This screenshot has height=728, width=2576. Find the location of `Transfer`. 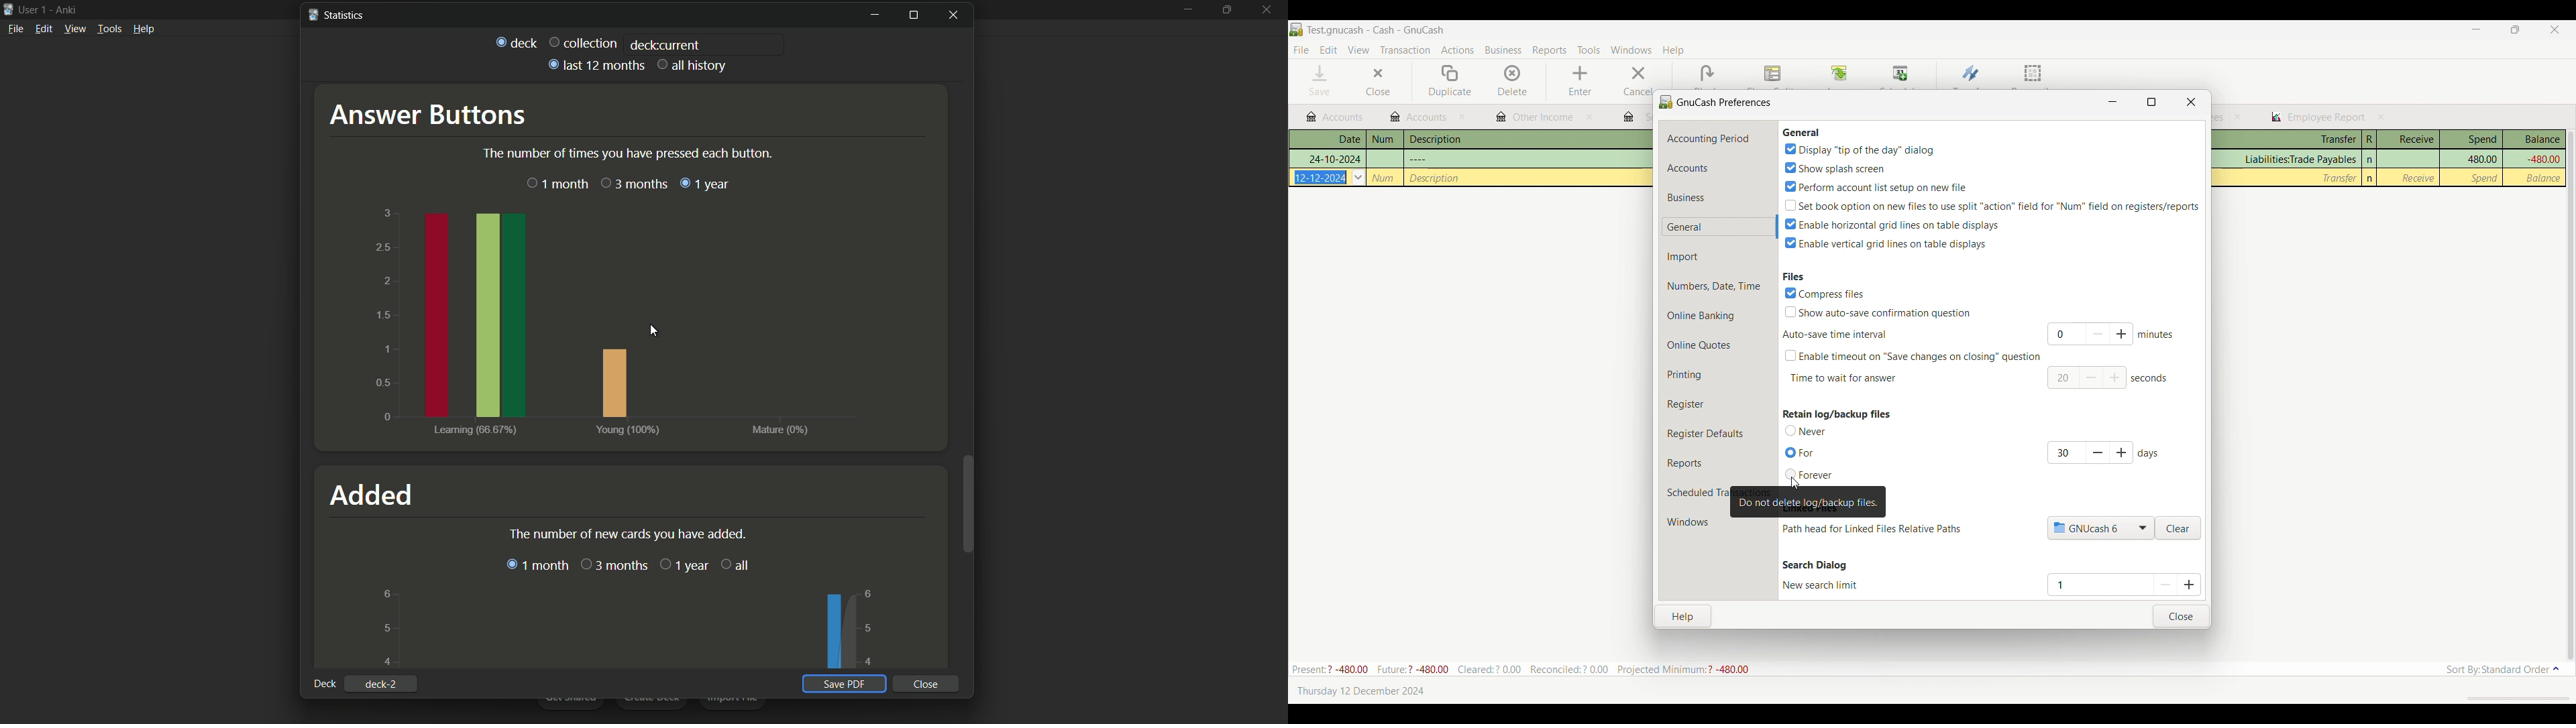

Transfer is located at coordinates (1971, 73).